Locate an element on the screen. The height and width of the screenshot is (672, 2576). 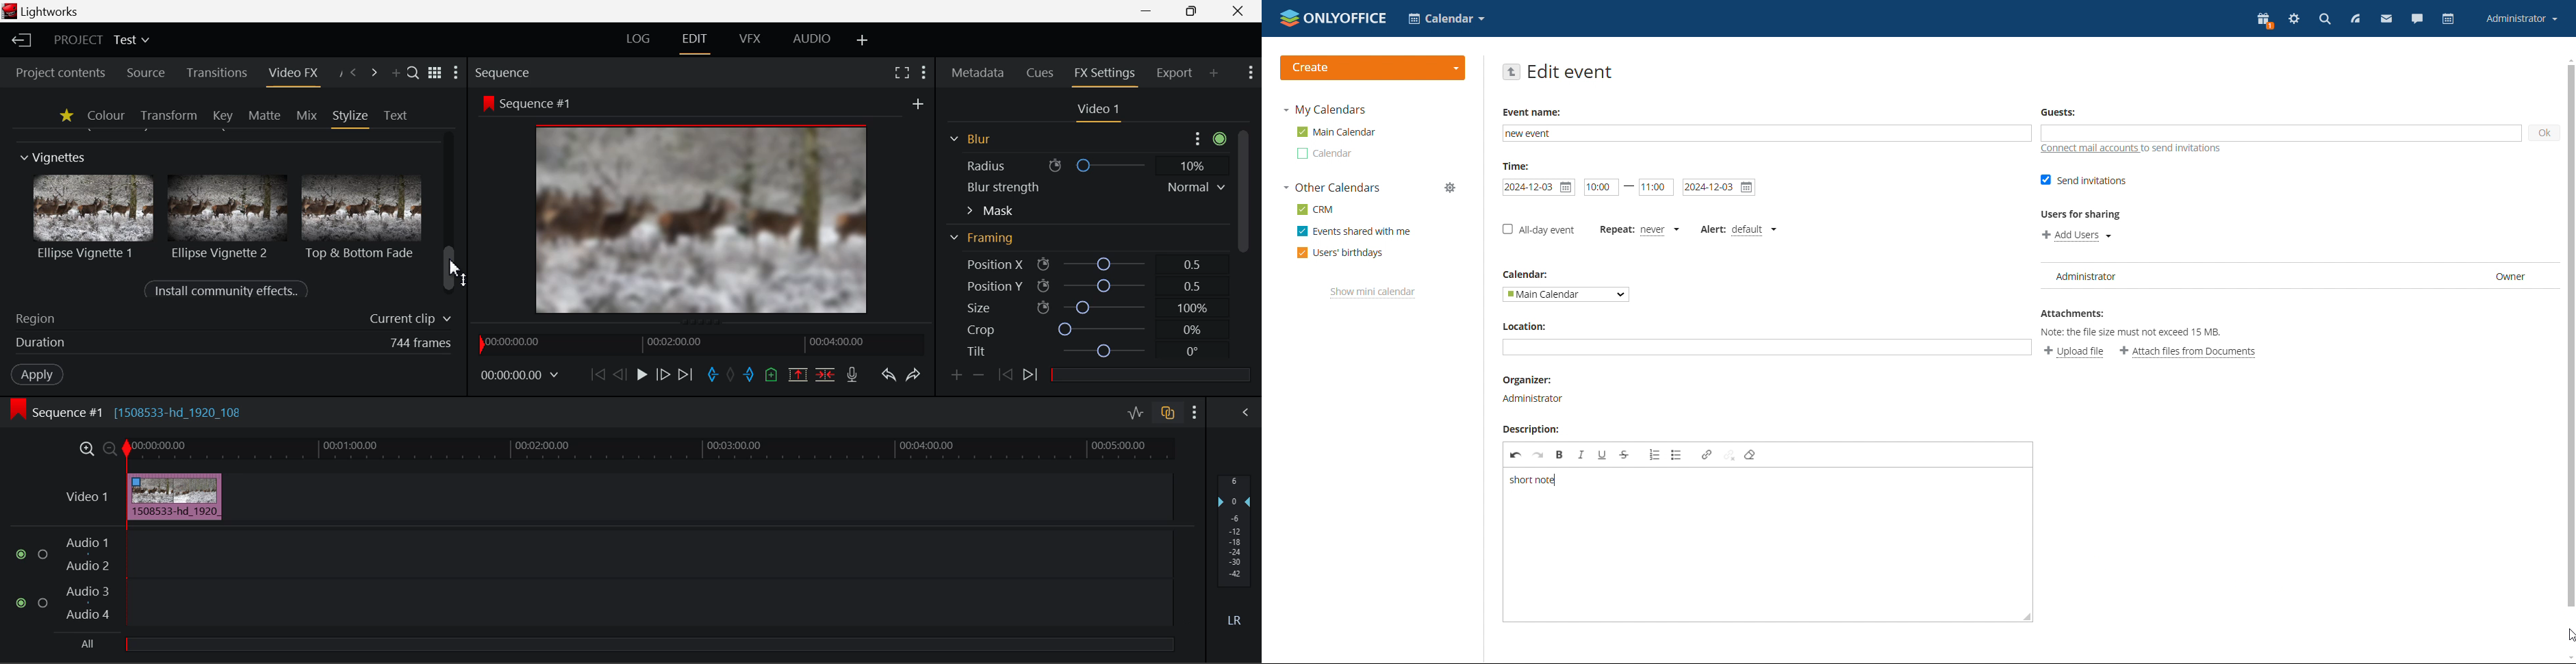
Mix is located at coordinates (306, 114).